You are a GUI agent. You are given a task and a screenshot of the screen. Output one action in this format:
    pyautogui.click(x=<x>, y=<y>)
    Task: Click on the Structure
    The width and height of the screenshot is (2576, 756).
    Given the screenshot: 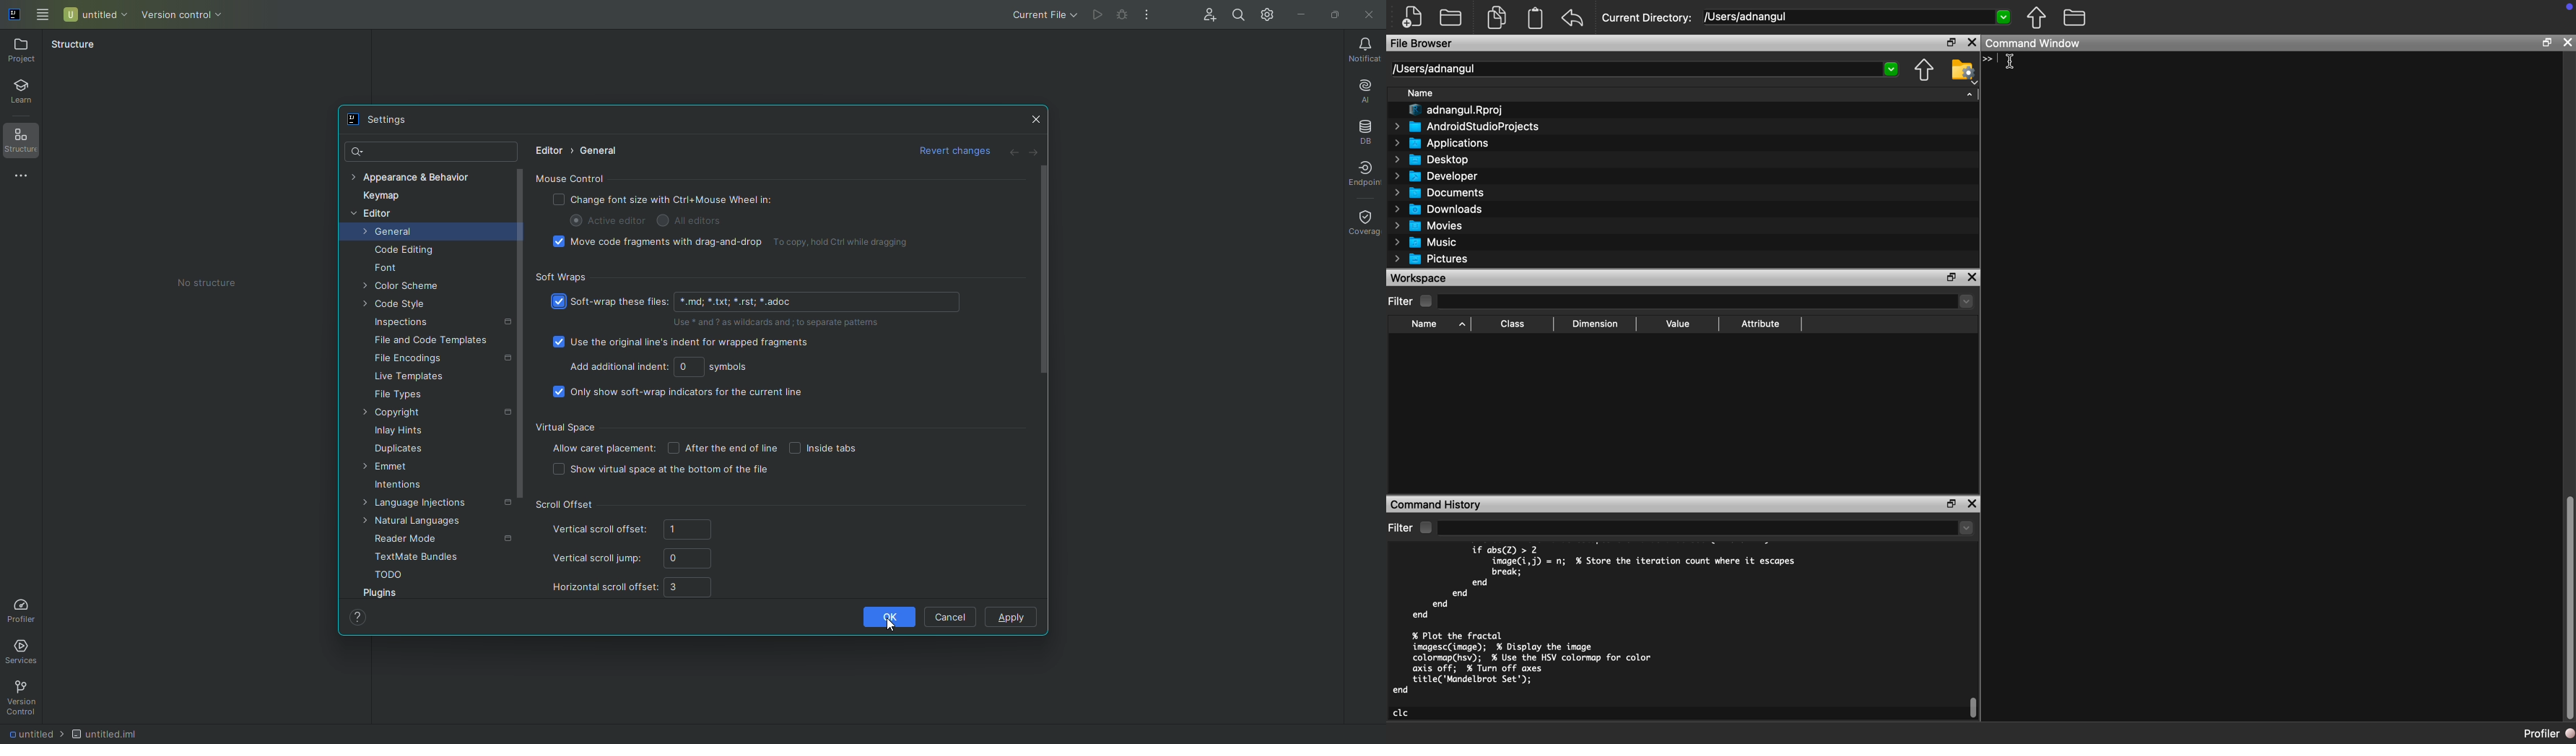 What is the action you would take?
    pyautogui.click(x=76, y=44)
    